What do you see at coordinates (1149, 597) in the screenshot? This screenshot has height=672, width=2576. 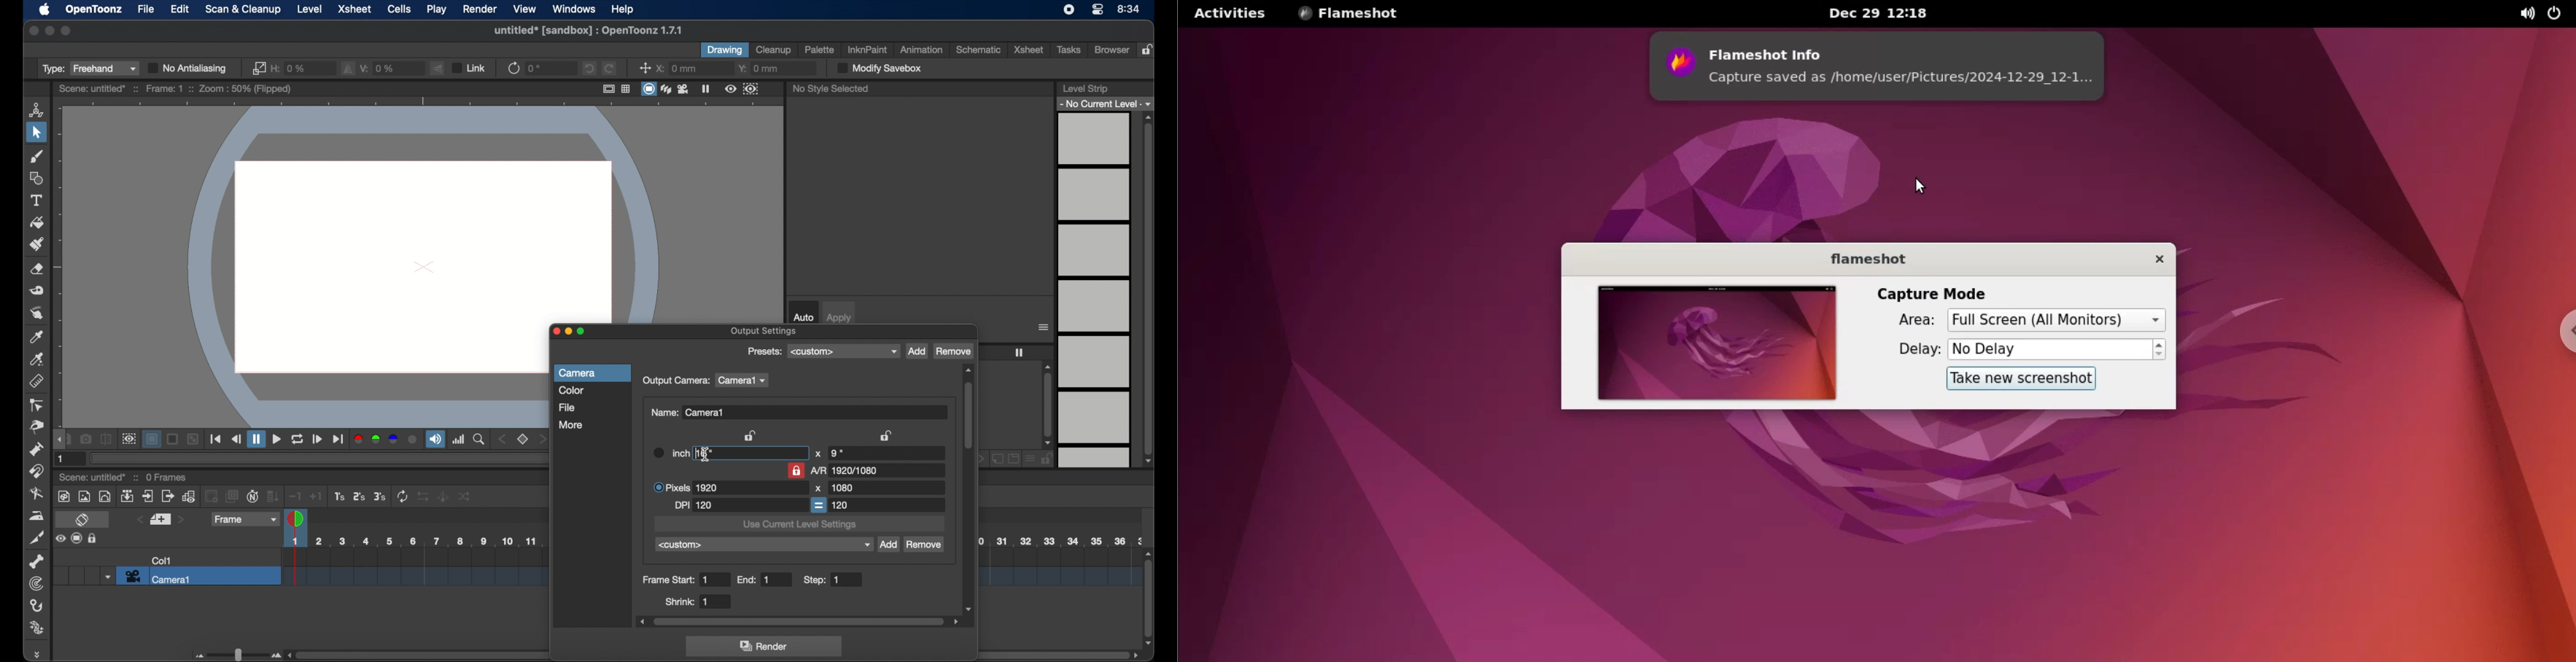 I see `scroll box` at bounding box center [1149, 597].